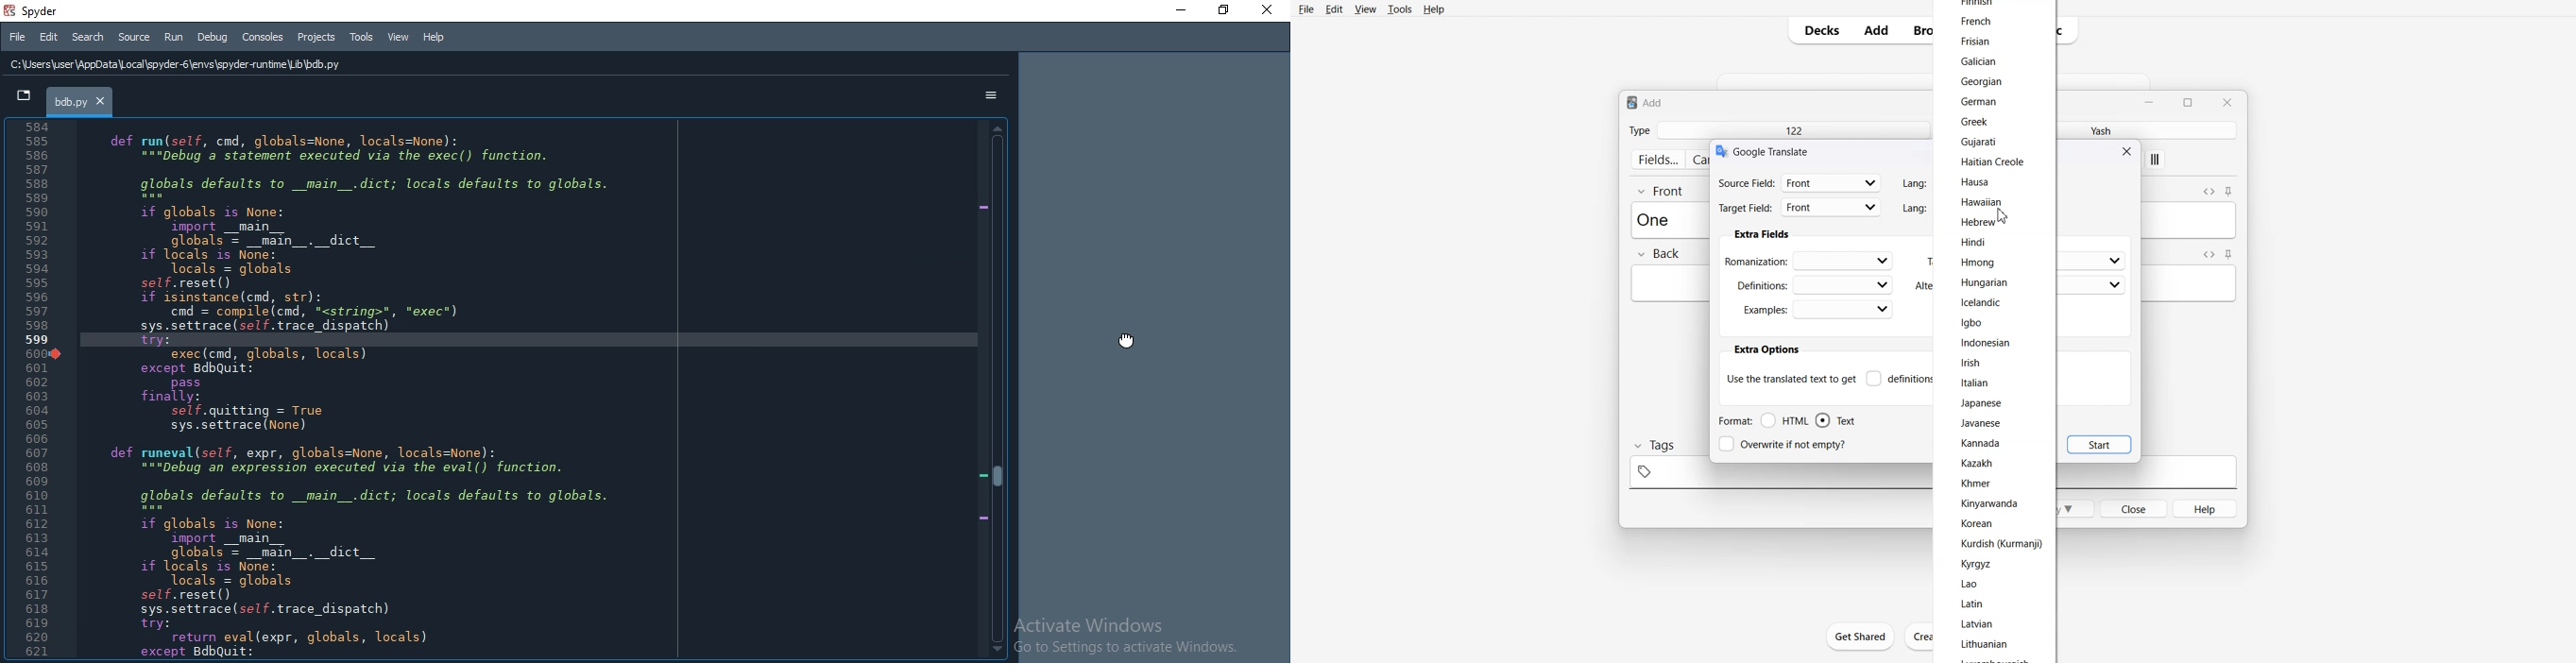 This screenshot has height=672, width=2576. I want to click on Source, so click(136, 38).